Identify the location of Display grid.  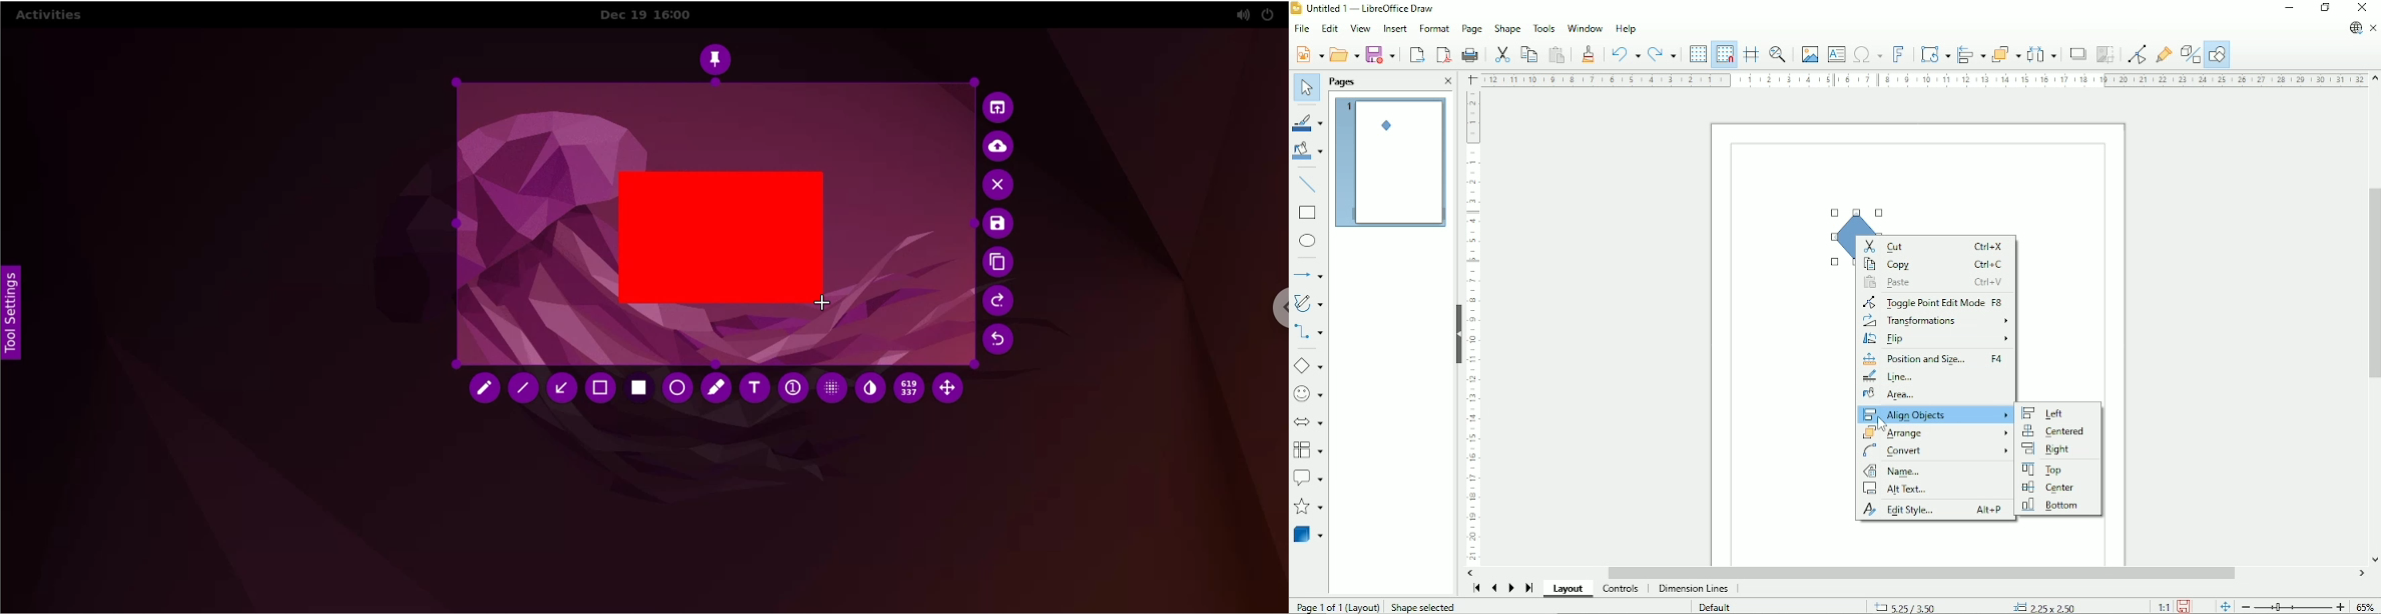
(1698, 54).